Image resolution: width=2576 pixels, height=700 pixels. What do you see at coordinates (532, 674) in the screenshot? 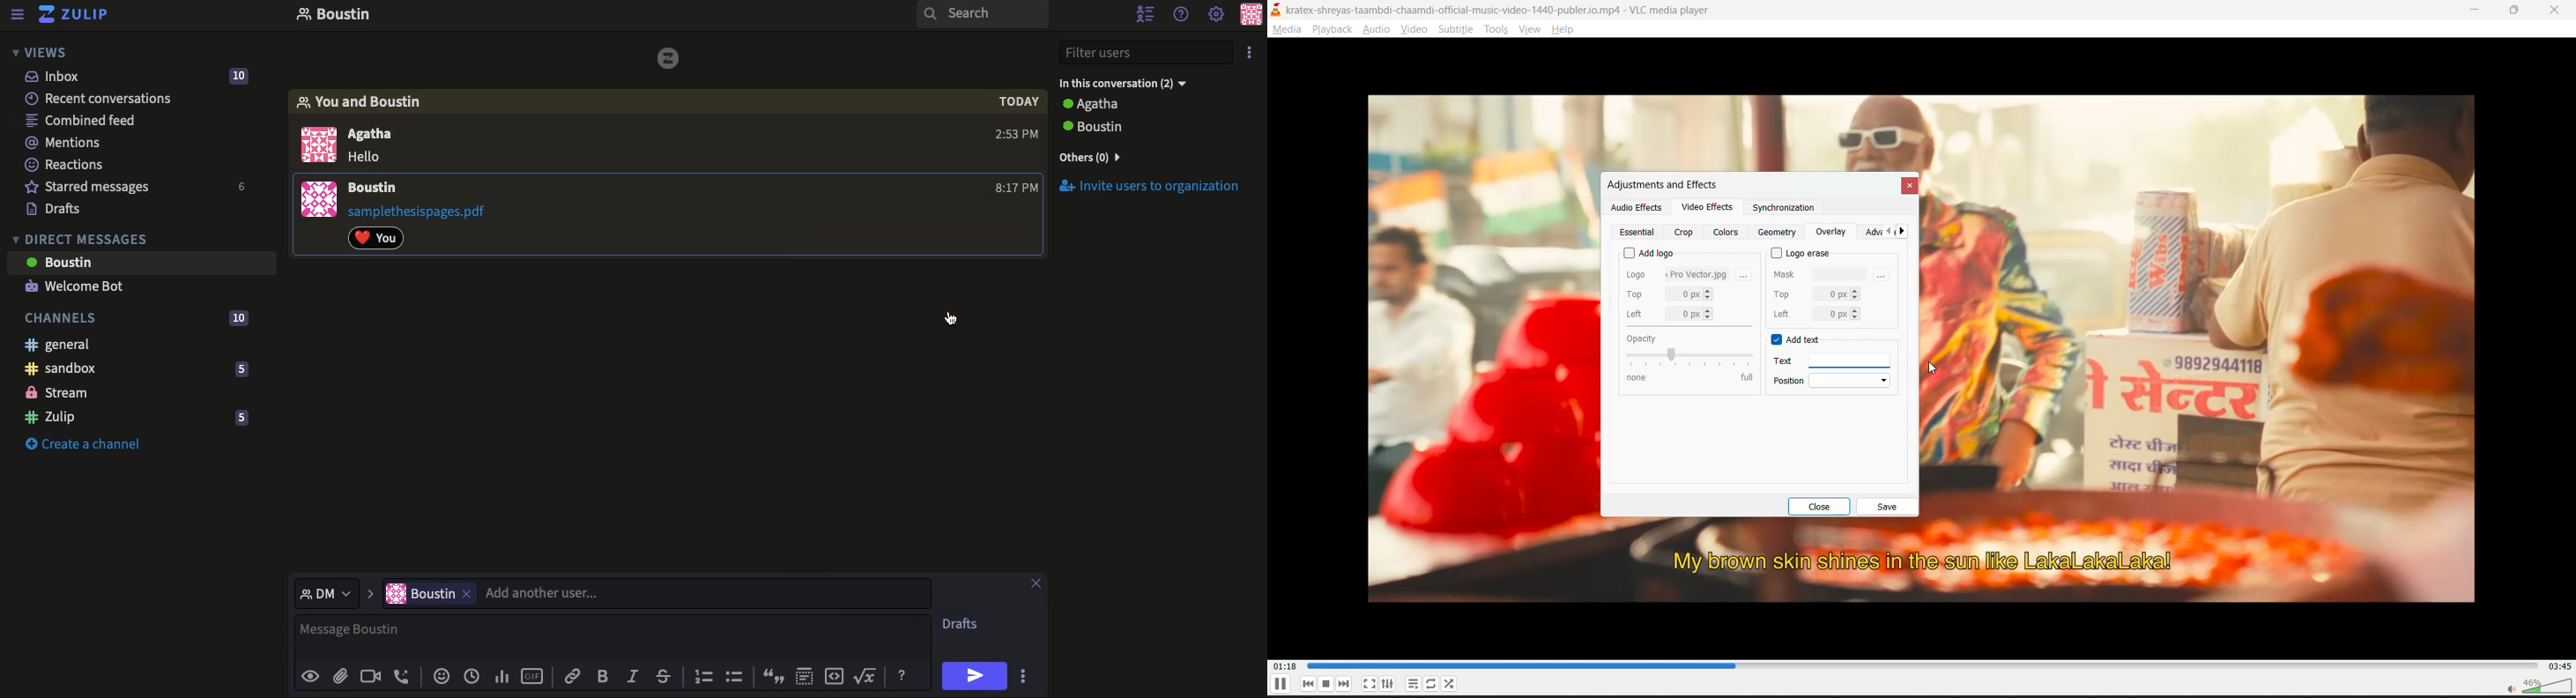
I see `GIF` at bounding box center [532, 674].